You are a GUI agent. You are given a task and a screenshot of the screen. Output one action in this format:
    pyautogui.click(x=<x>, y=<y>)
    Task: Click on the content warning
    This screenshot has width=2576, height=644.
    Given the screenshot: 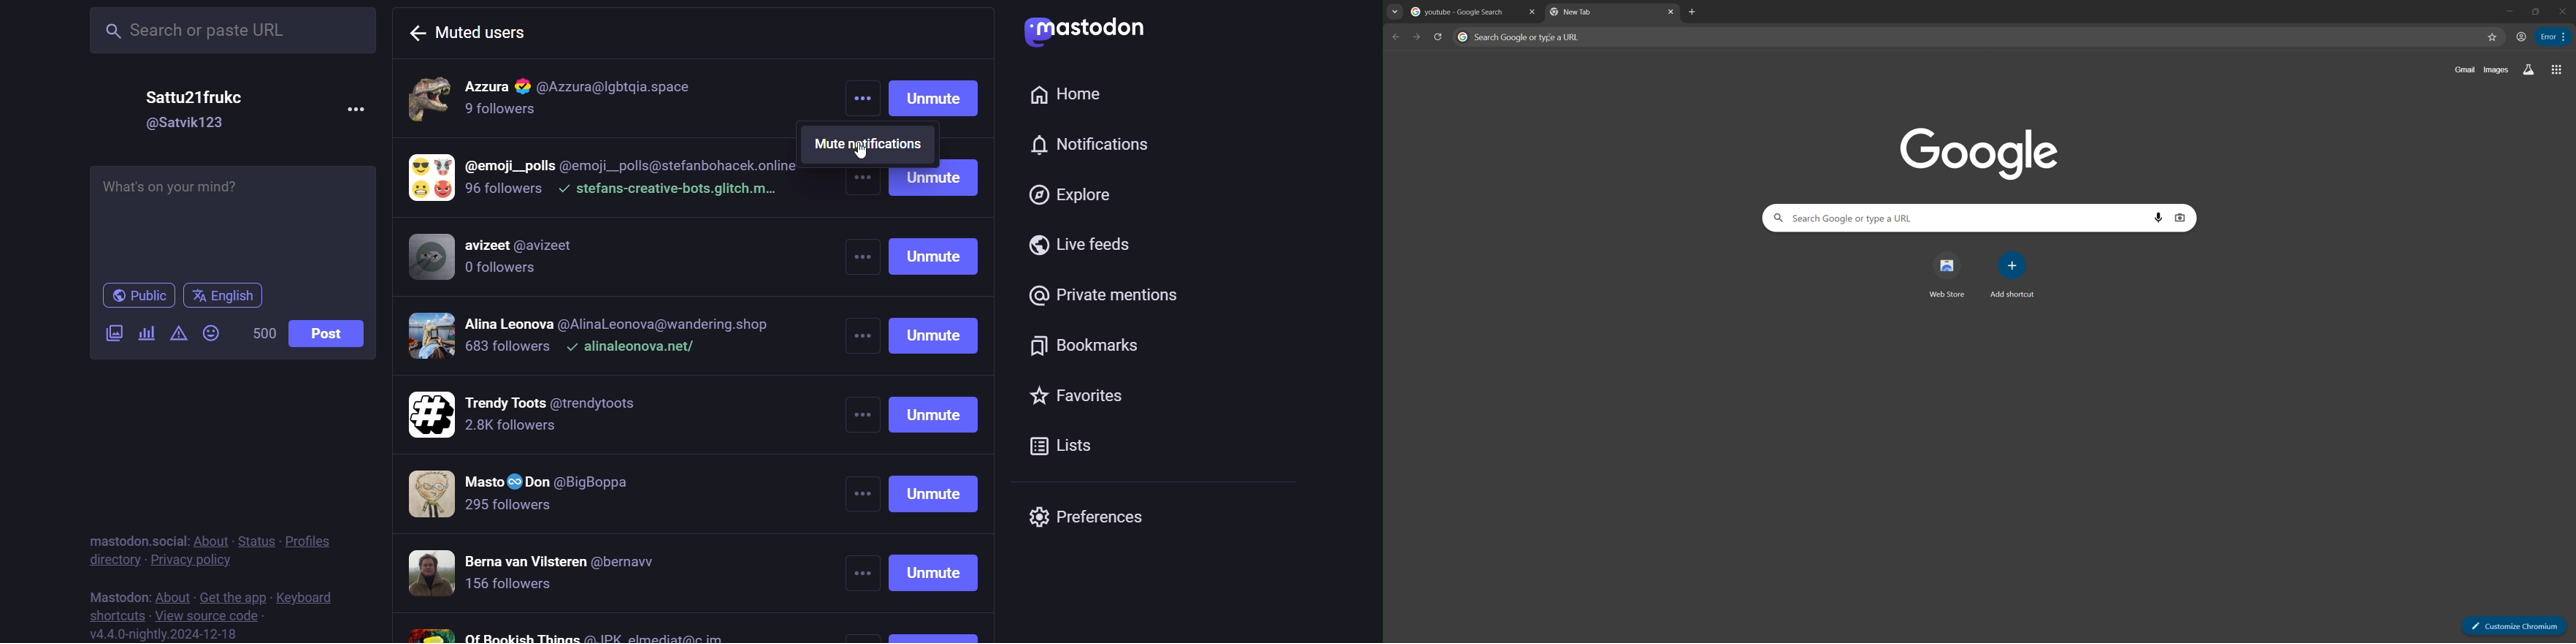 What is the action you would take?
    pyautogui.click(x=178, y=332)
    